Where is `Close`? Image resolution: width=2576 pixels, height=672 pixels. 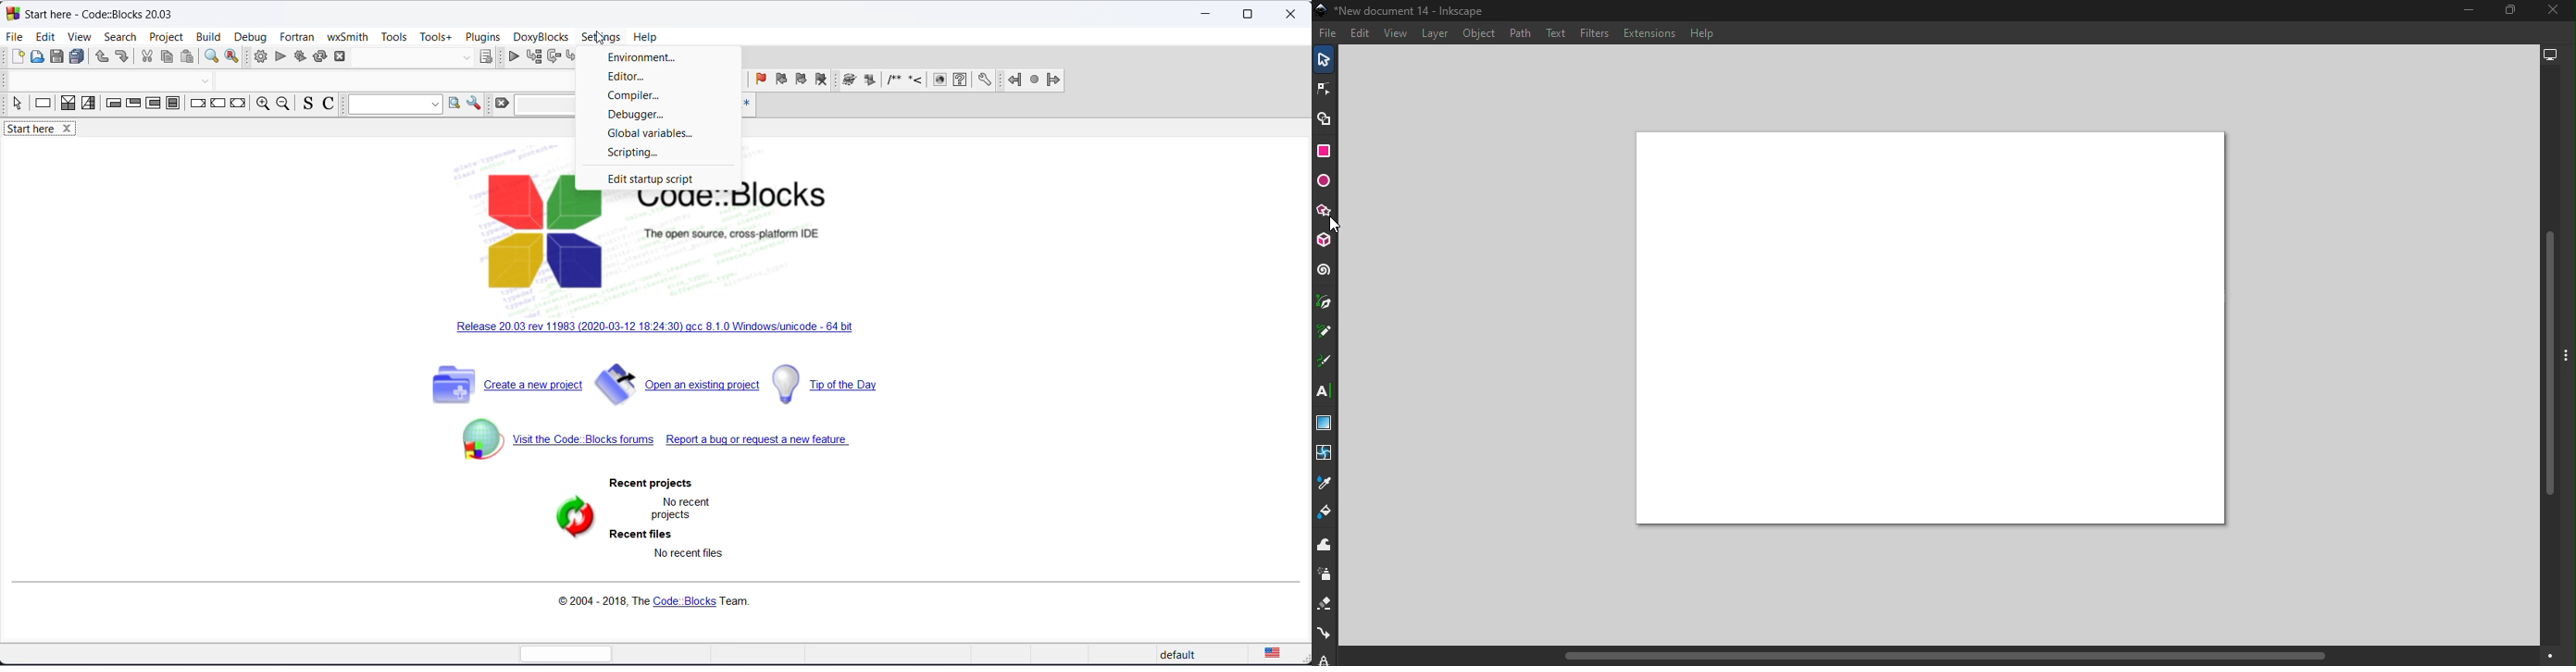
Close is located at coordinates (2554, 11).